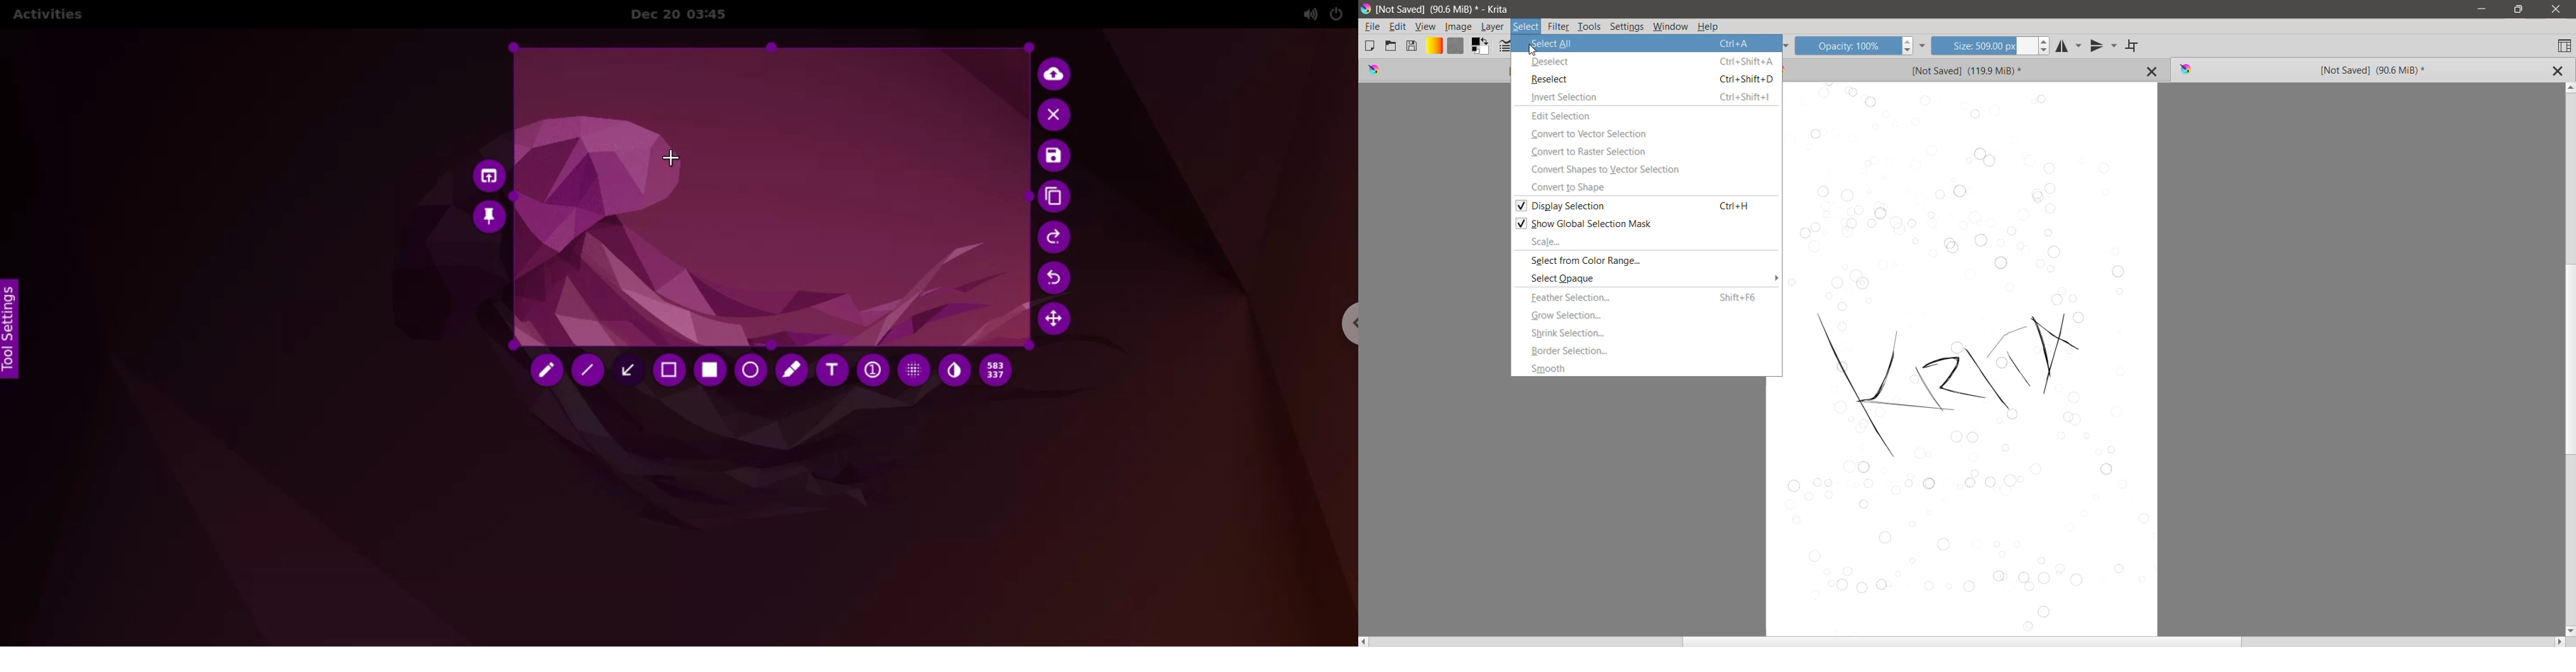 The image size is (2576, 672). I want to click on cursor, so click(672, 158).